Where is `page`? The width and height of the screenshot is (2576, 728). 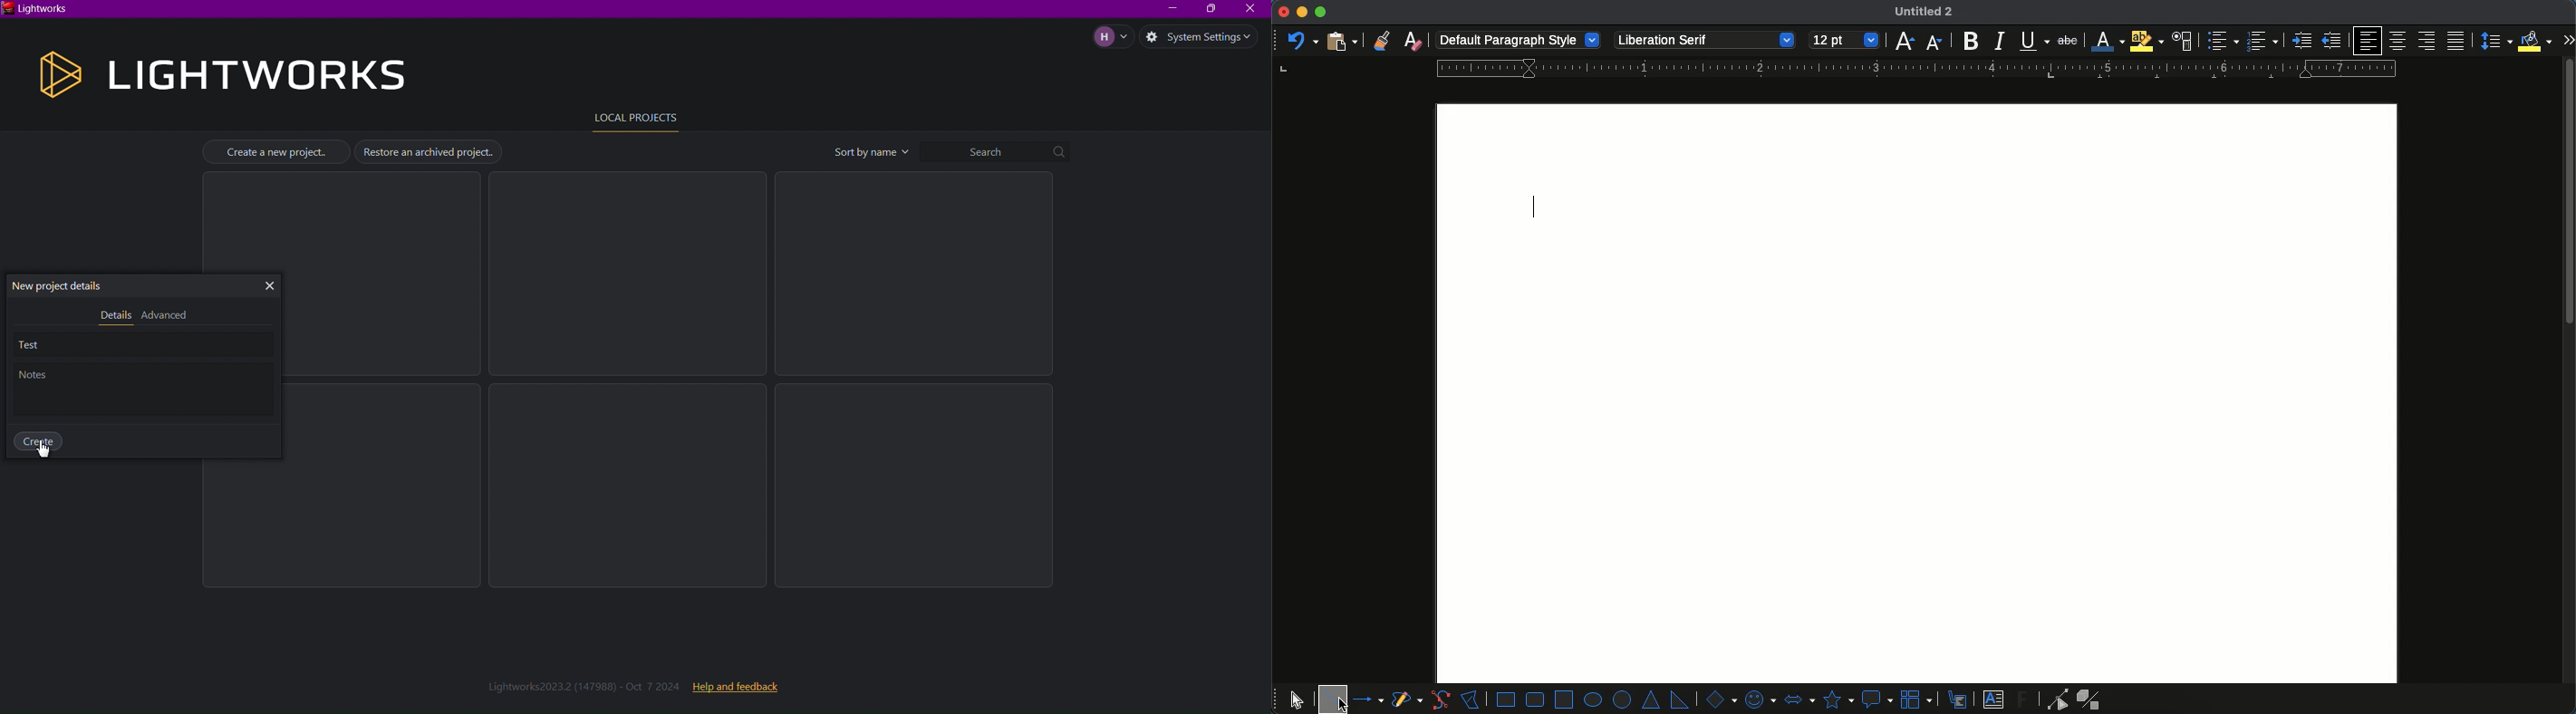 page is located at coordinates (1918, 393).